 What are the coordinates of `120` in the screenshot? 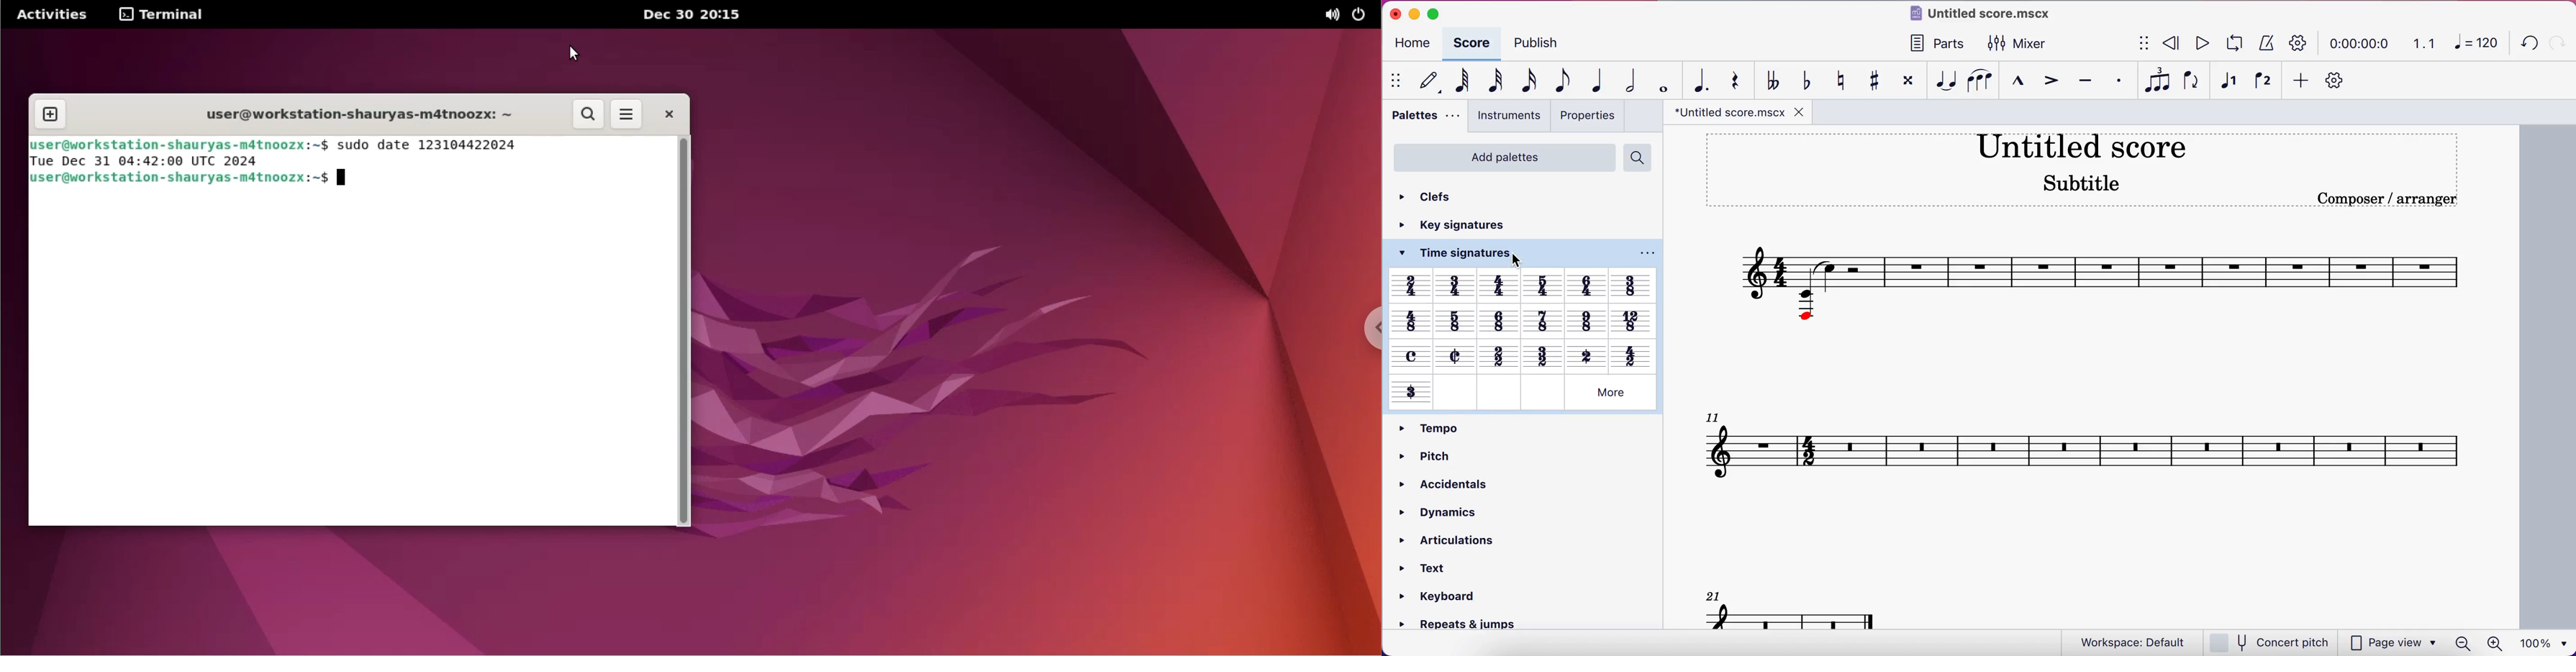 It's located at (2472, 42).